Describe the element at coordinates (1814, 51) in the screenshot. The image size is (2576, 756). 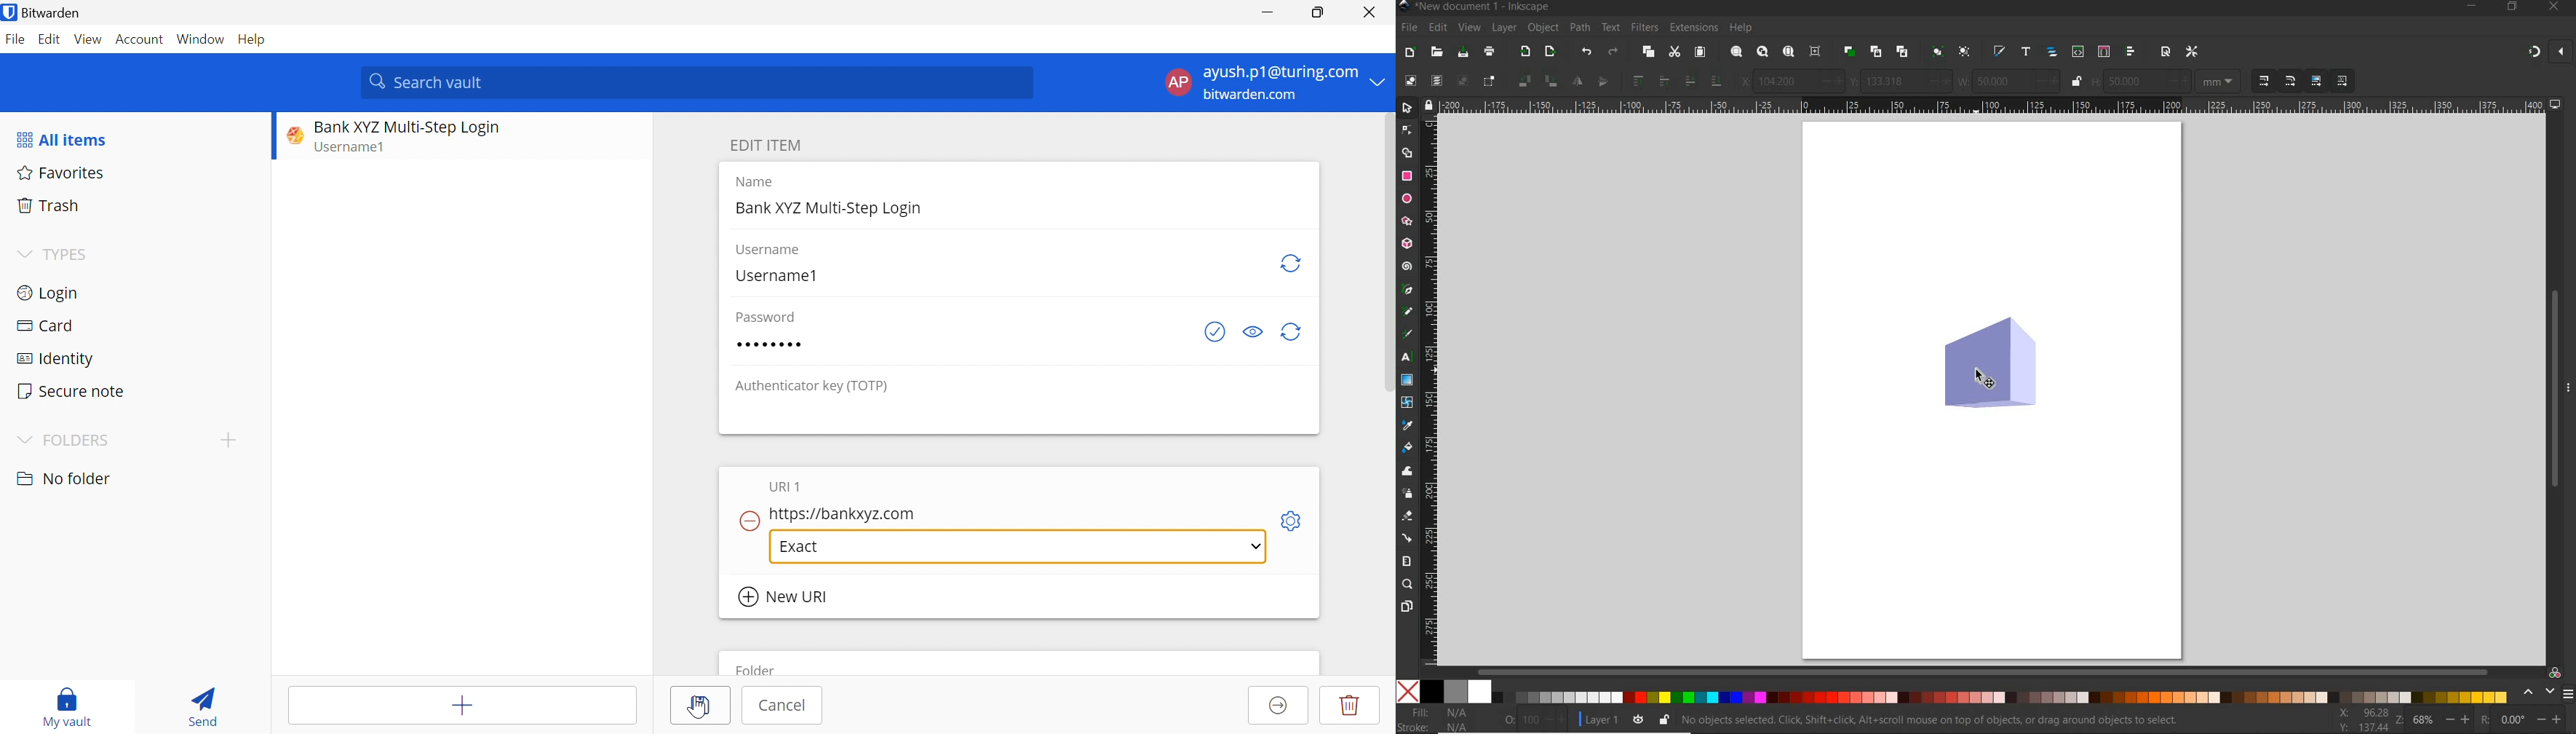
I see `zoom center page` at that location.